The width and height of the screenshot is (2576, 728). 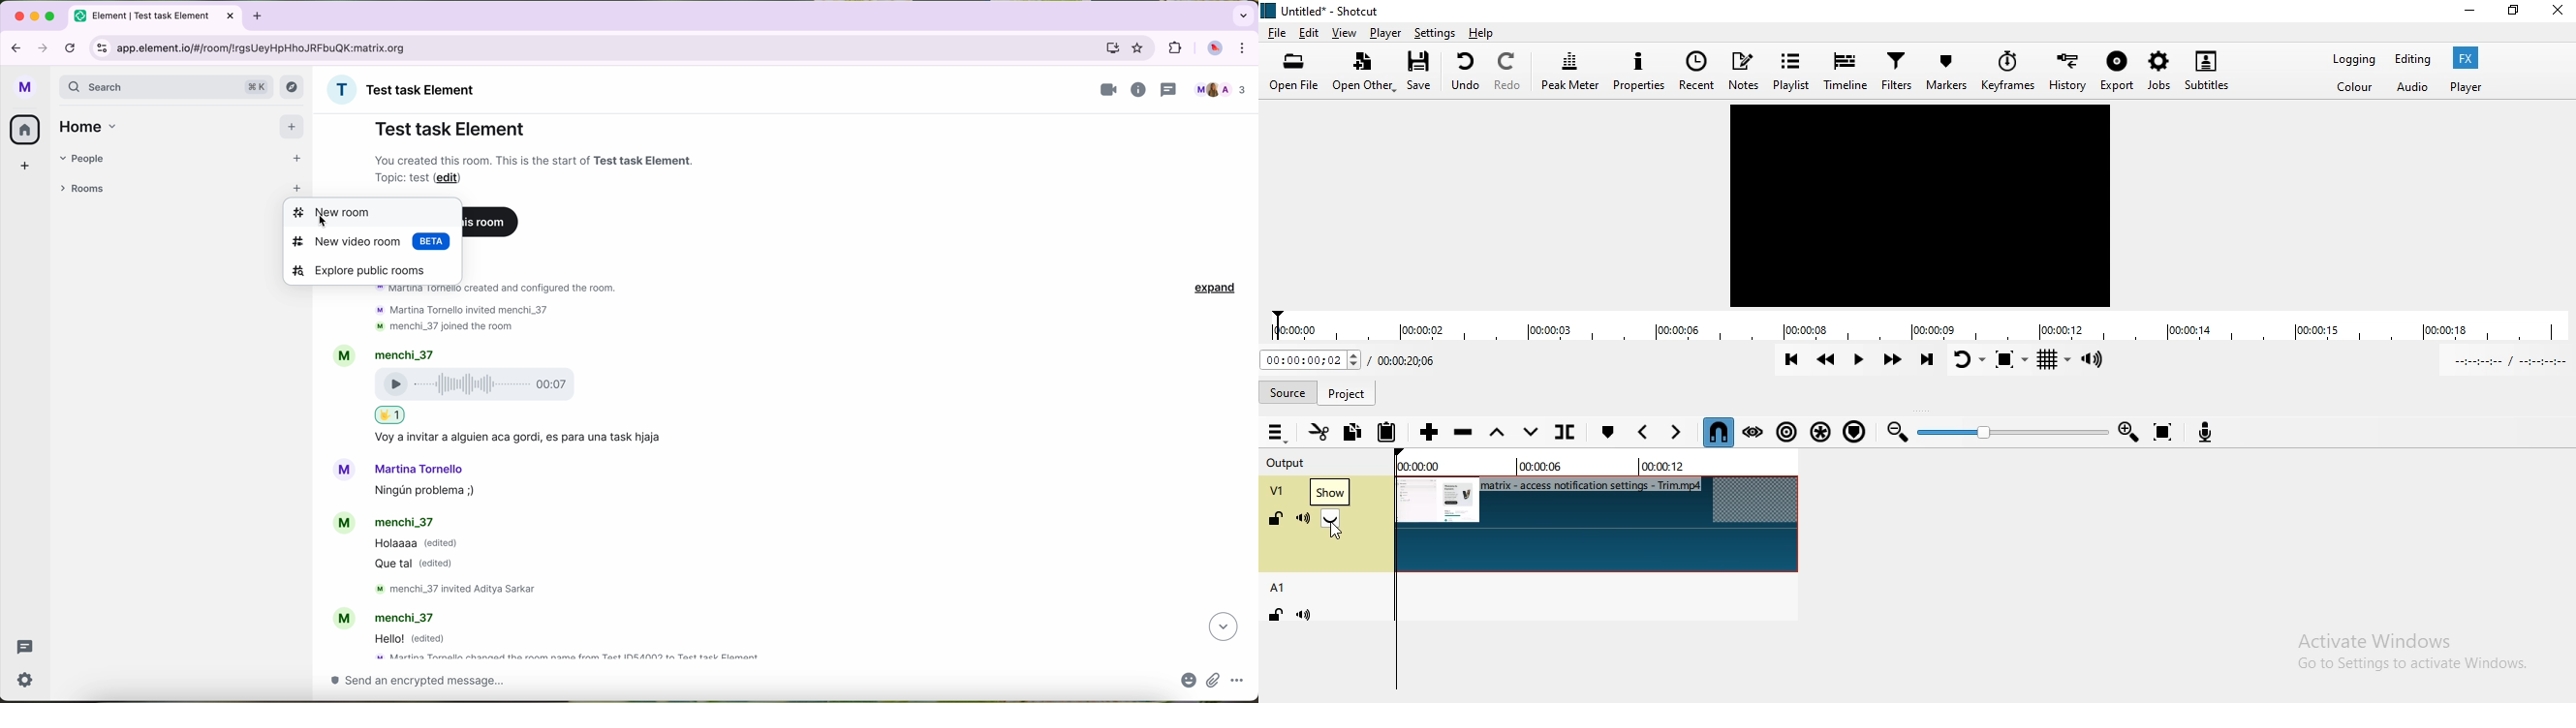 I want to click on minimize, so click(x=36, y=16).